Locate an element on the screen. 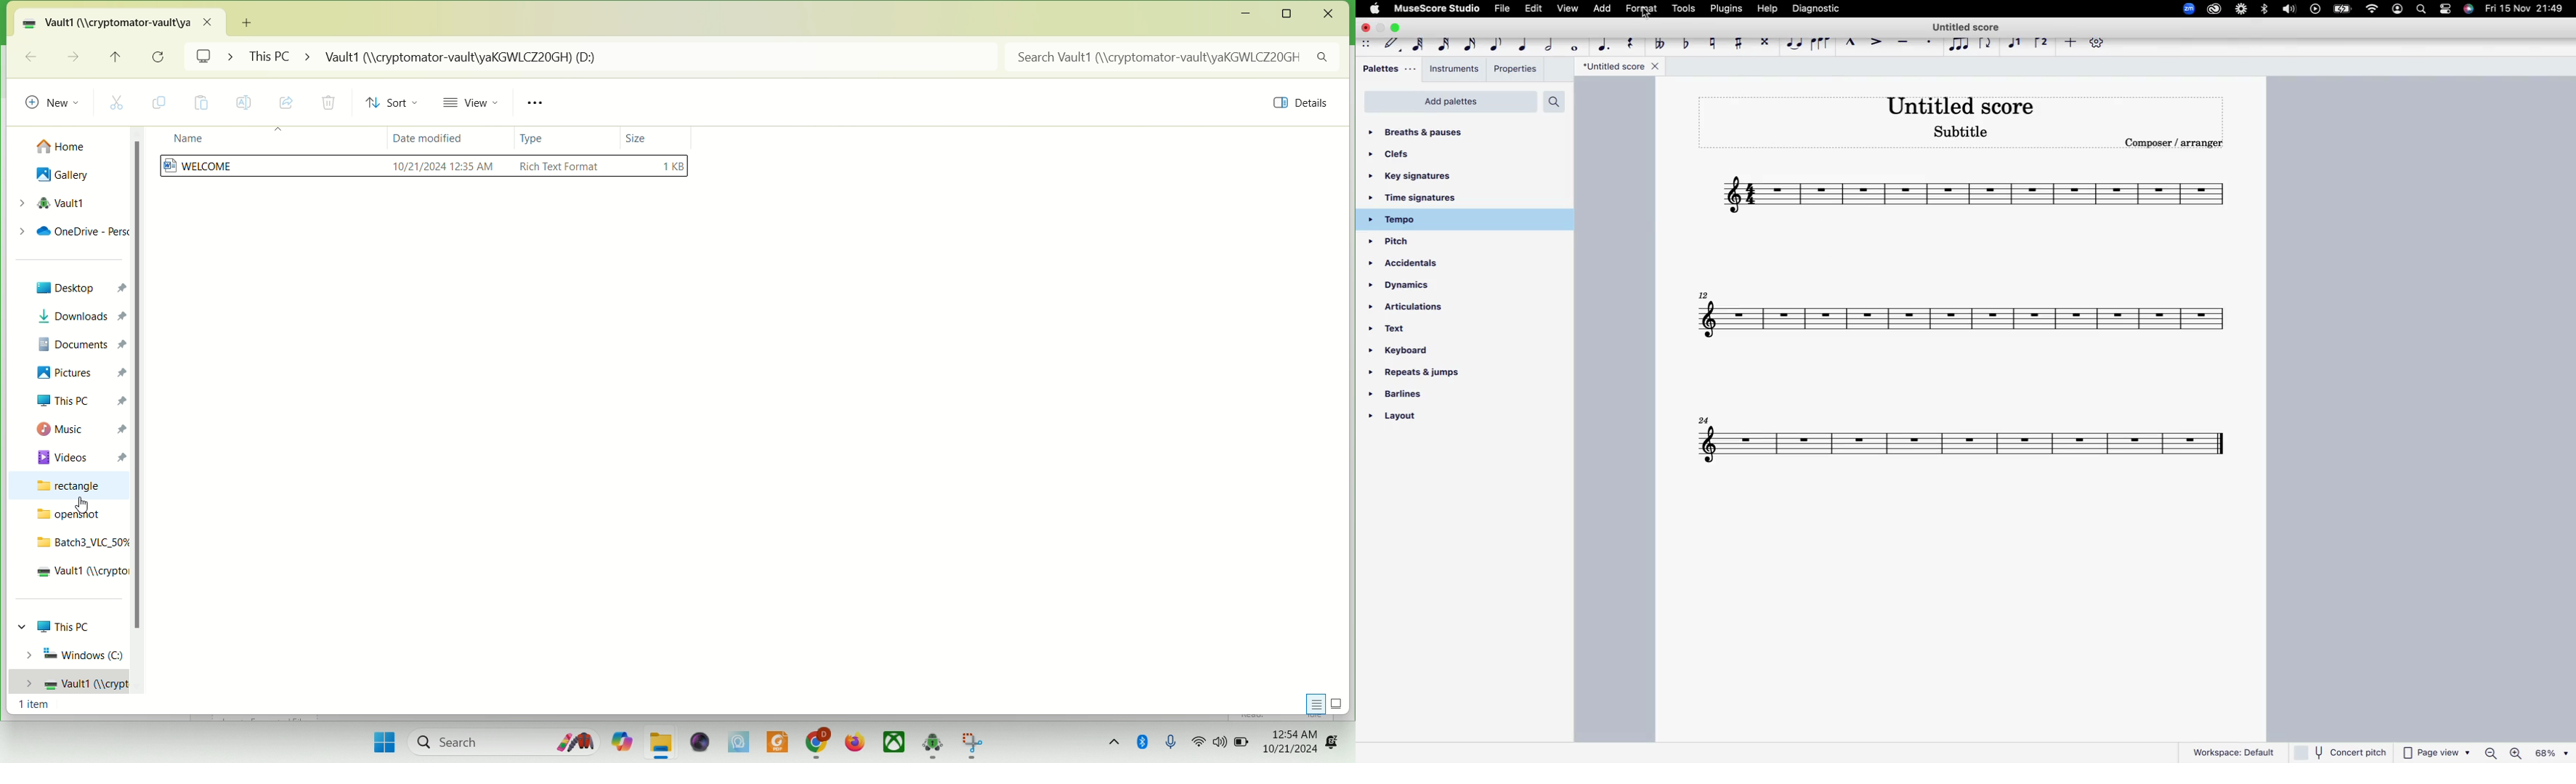  minimize is located at coordinates (1247, 15).